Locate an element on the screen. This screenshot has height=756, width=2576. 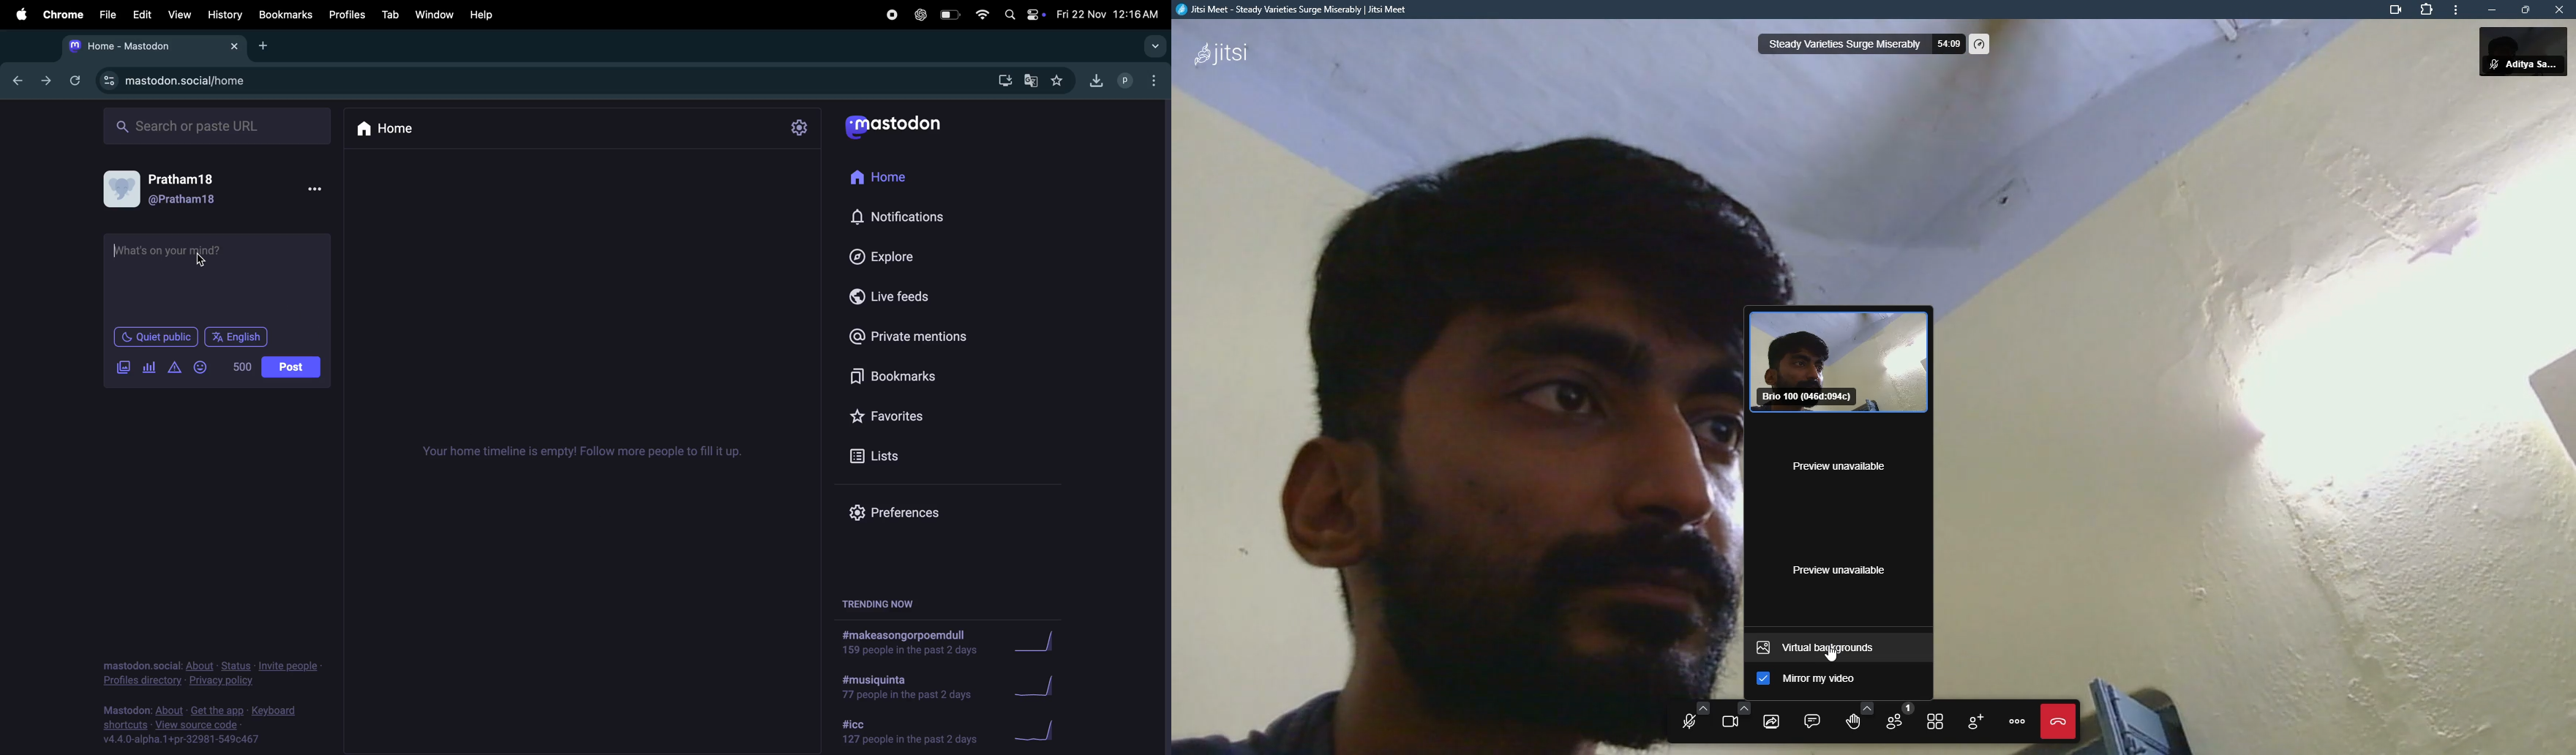
spotlight search is located at coordinates (1011, 16).